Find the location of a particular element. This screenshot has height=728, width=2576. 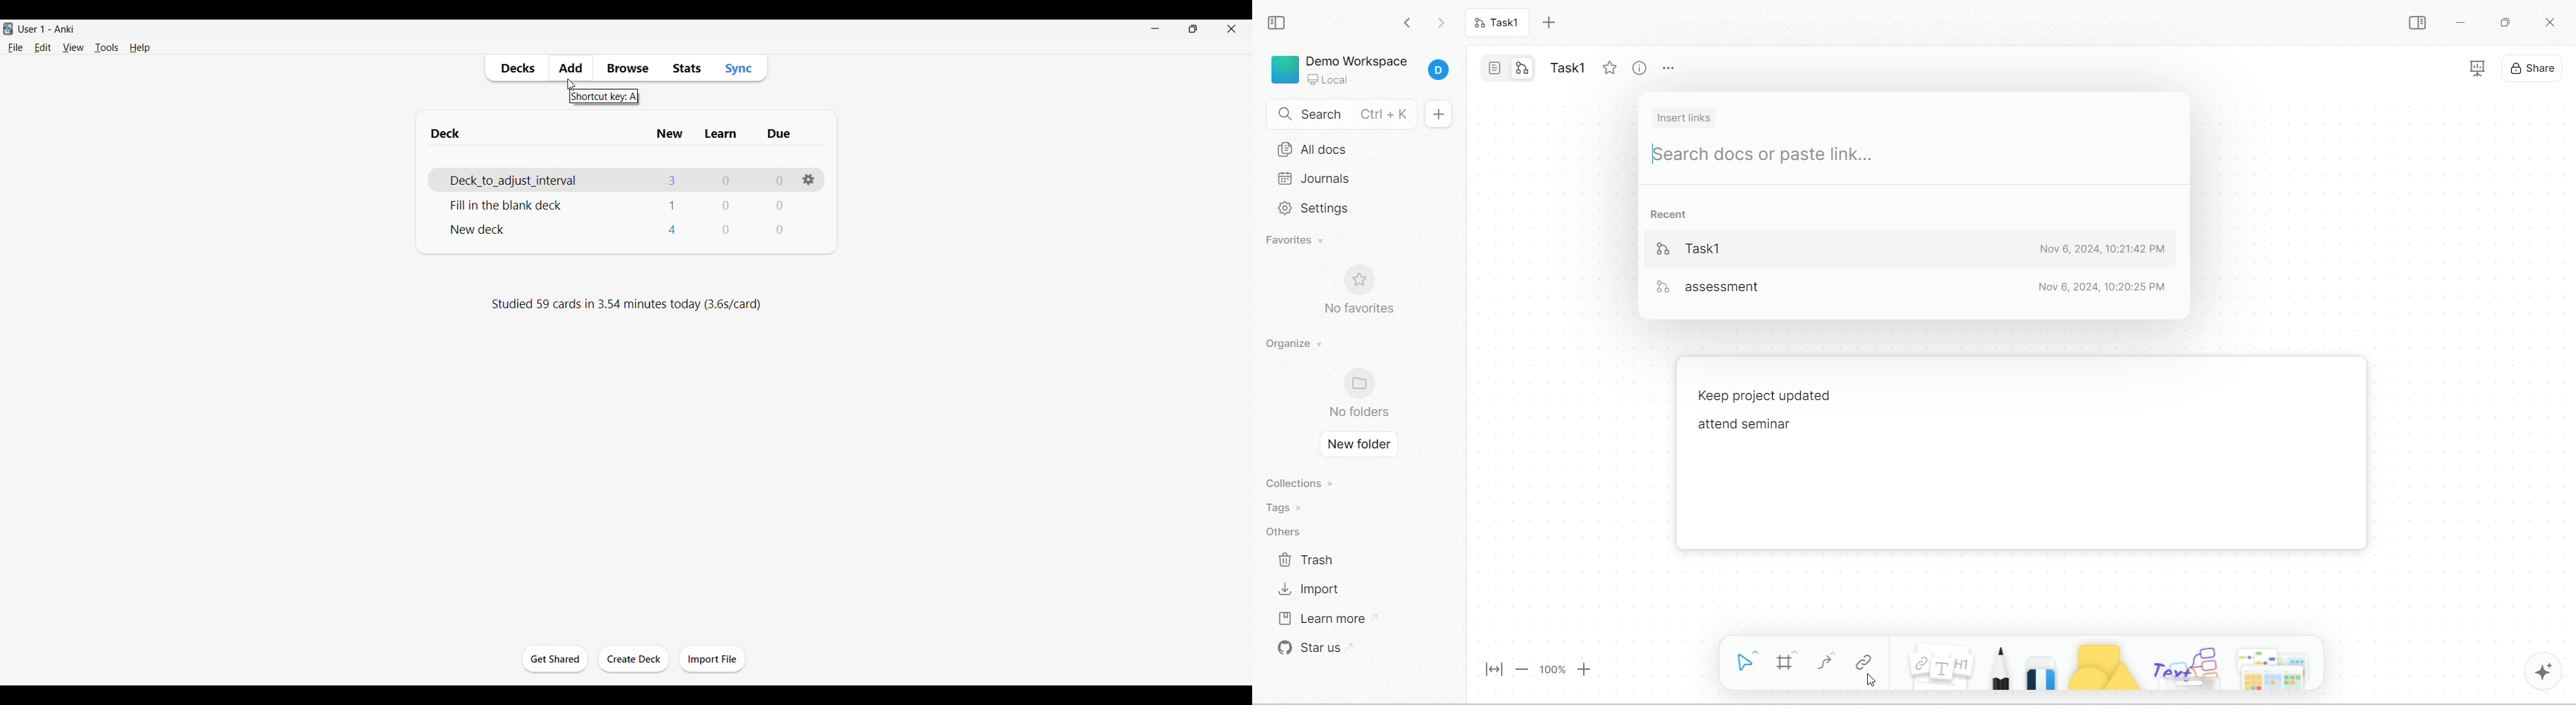

Due column is located at coordinates (778, 134).